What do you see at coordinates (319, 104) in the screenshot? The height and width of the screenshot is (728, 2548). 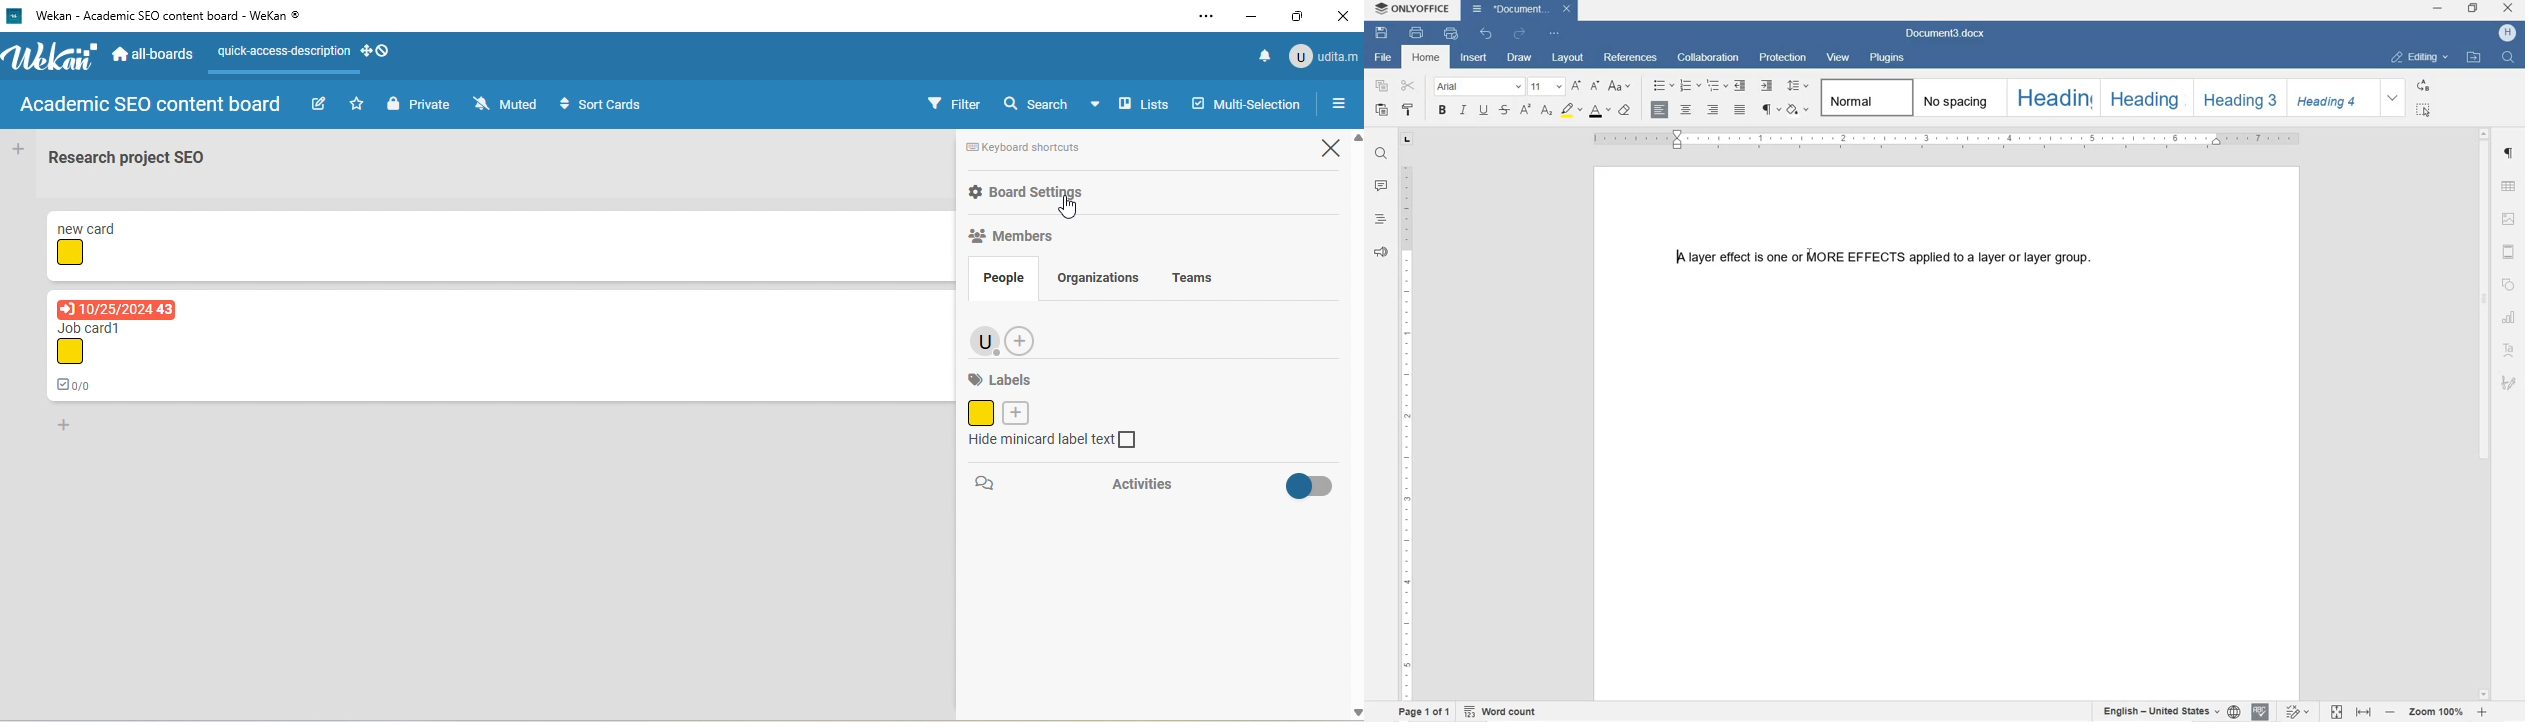 I see `edit` at bounding box center [319, 104].